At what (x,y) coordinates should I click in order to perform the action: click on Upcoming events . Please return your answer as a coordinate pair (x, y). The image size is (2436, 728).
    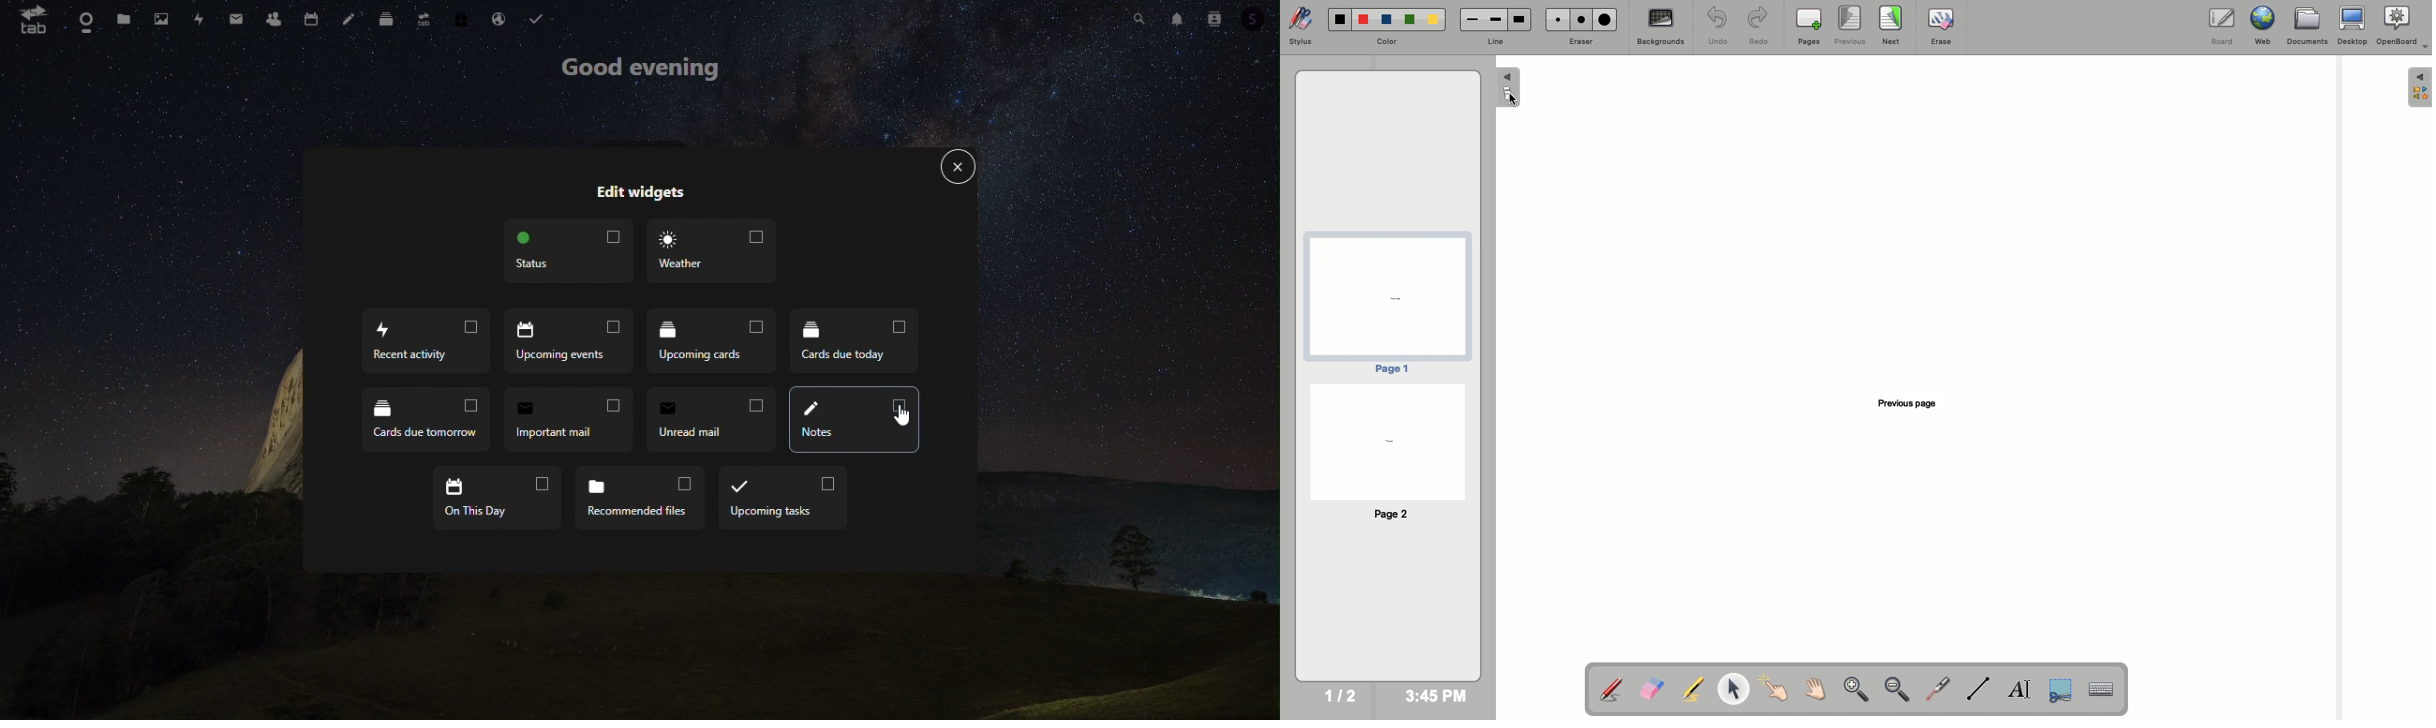
    Looking at the image, I should click on (564, 341).